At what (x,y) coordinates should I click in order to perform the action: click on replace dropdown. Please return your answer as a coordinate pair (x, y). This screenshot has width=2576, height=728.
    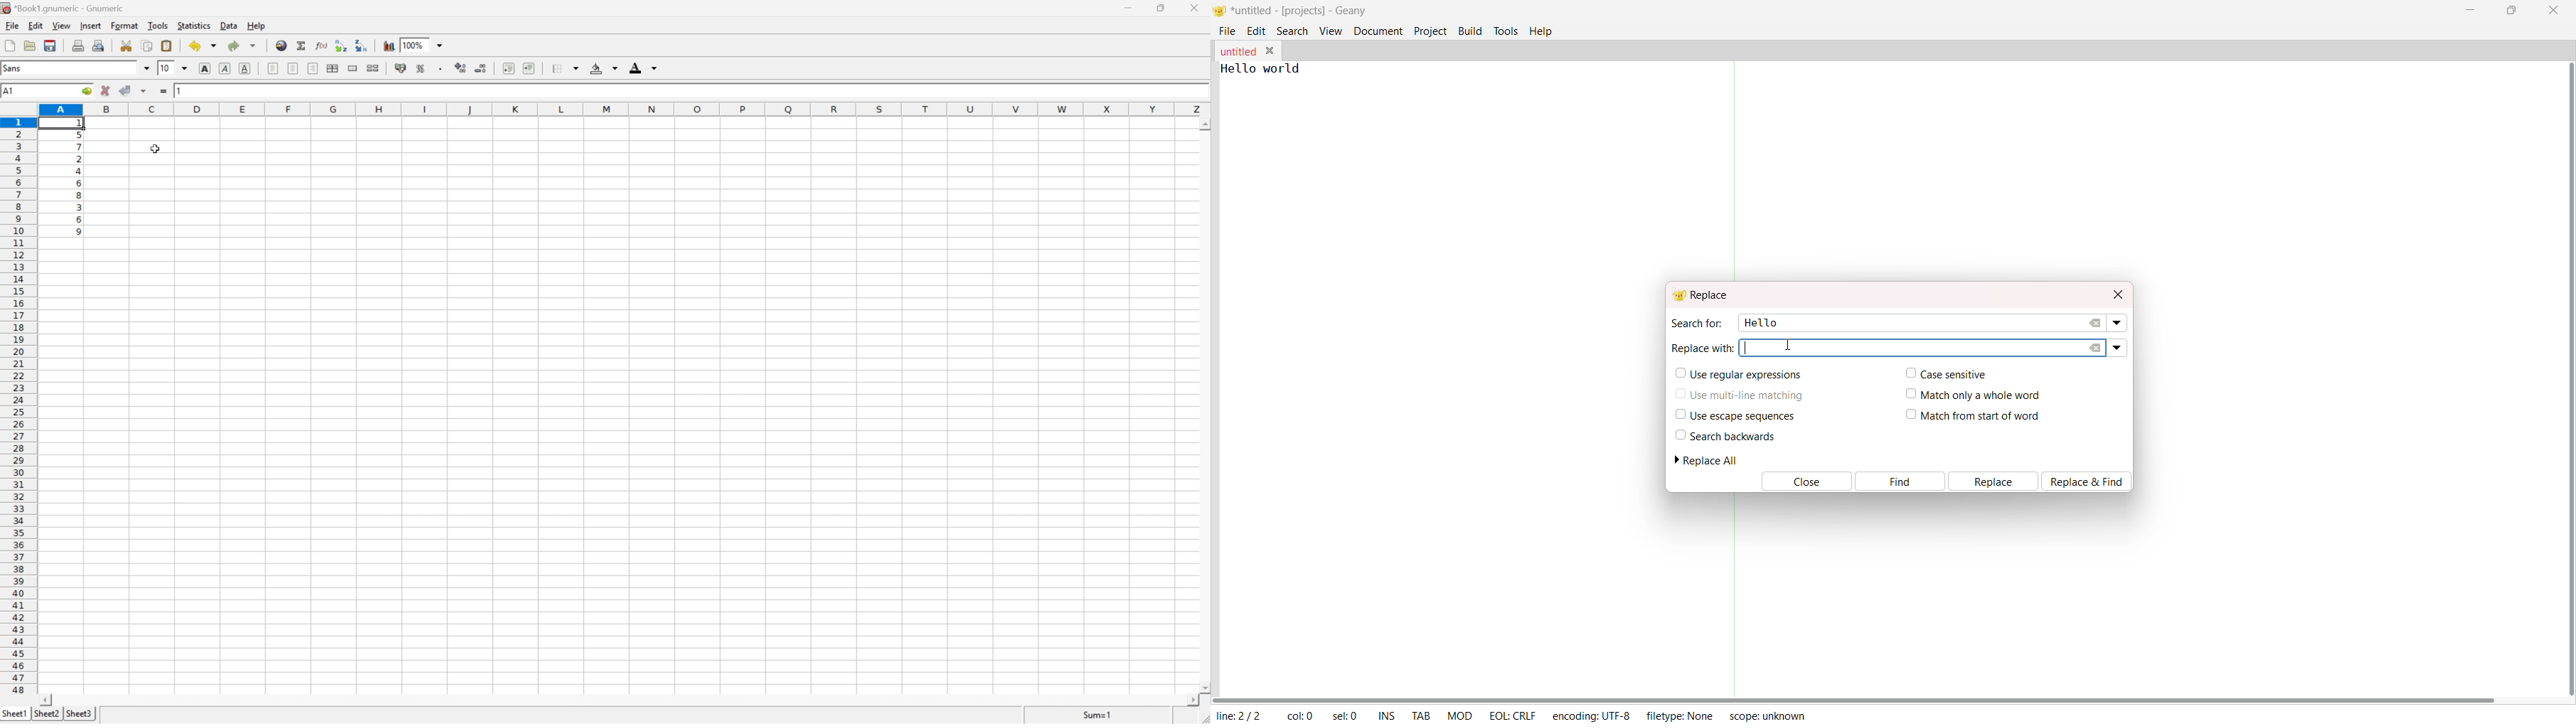
    Looking at the image, I should click on (2117, 346).